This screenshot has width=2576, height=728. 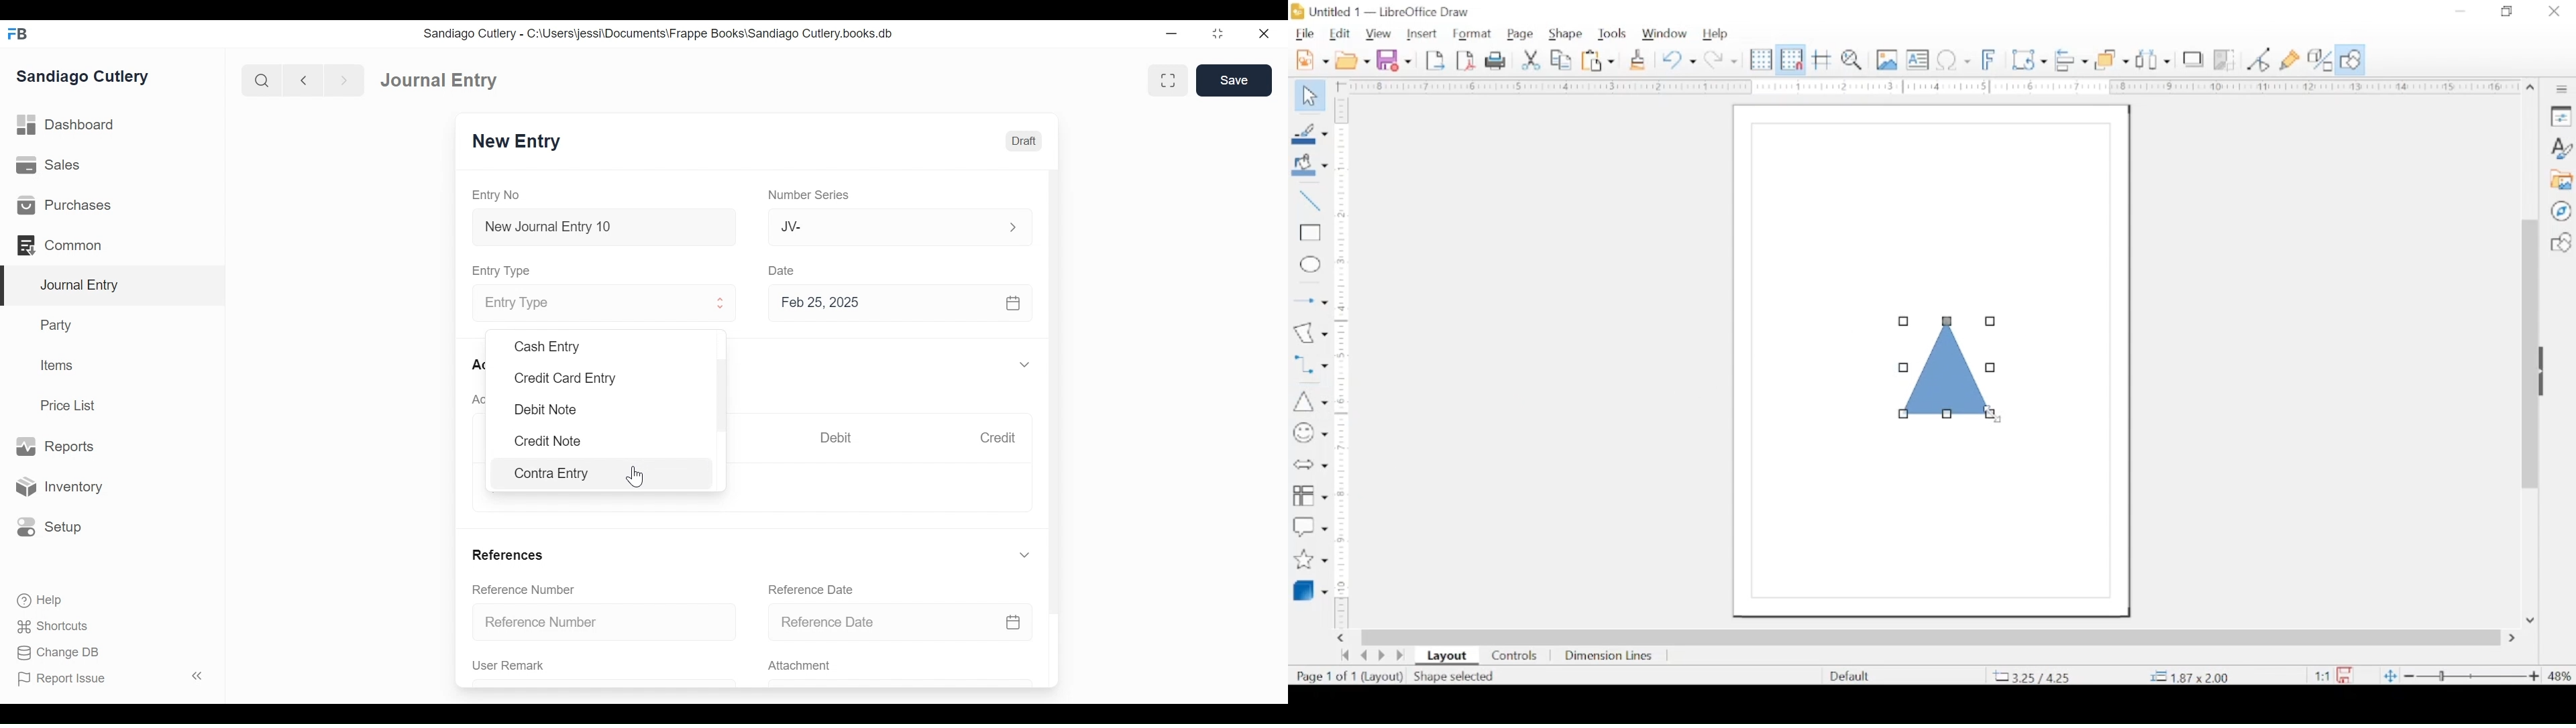 What do you see at coordinates (637, 477) in the screenshot?
I see `Cursor` at bounding box center [637, 477].